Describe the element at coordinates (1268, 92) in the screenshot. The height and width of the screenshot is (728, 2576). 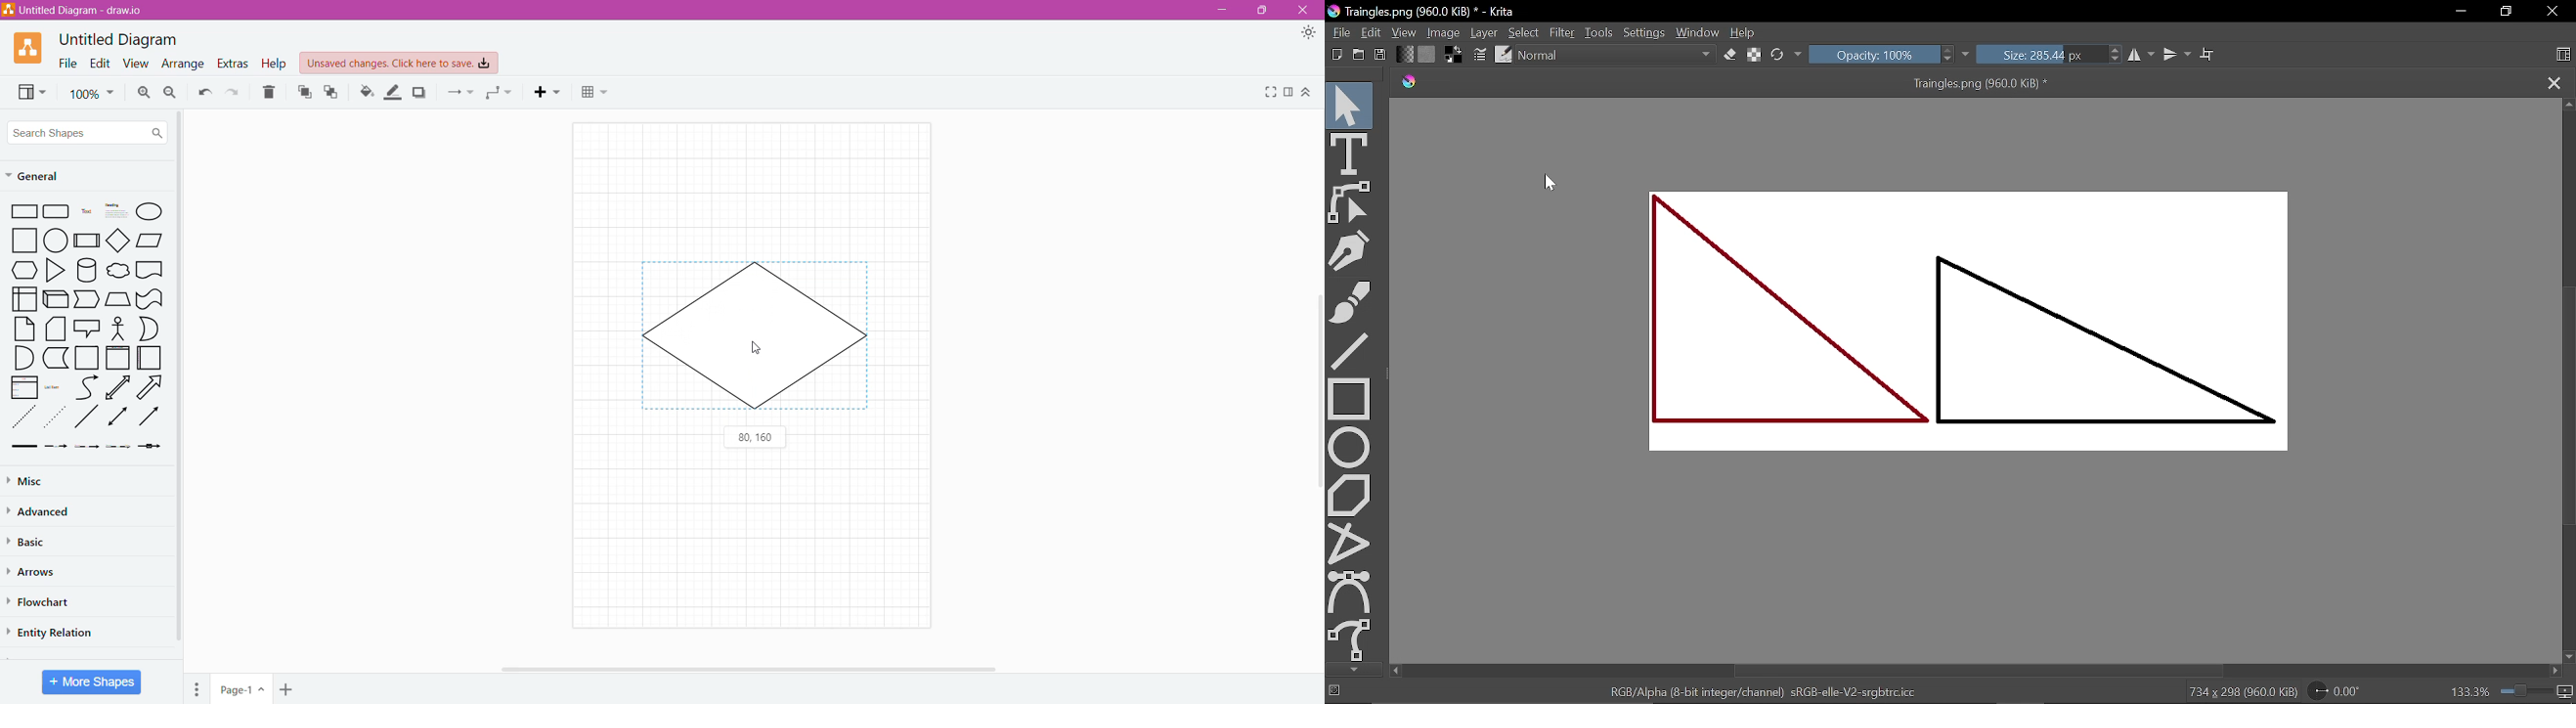
I see `FullScreen` at that location.